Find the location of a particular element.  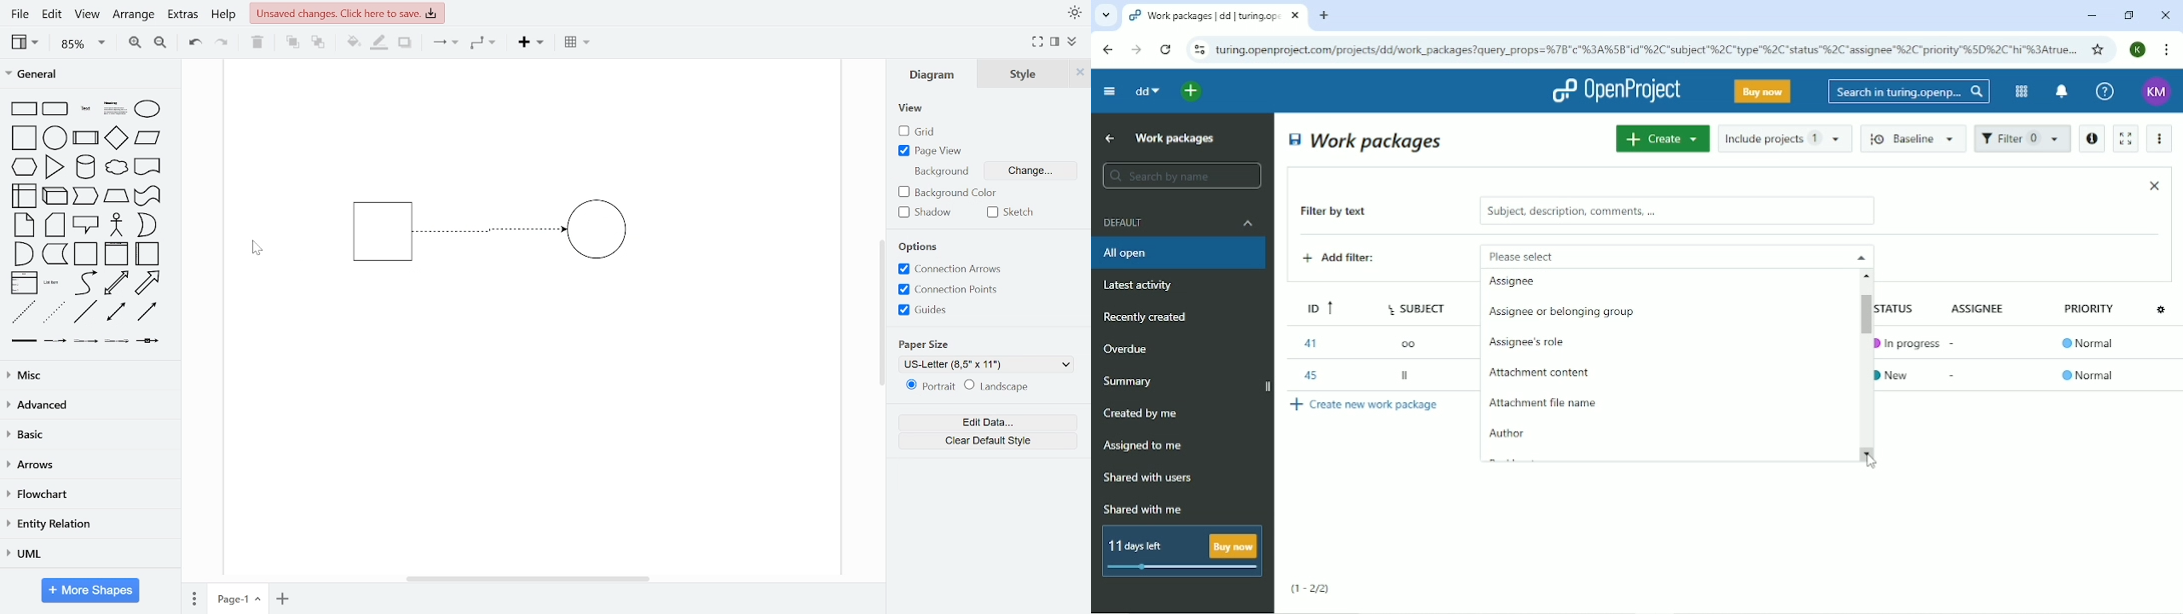

Modules is located at coordinates (2019, 91).